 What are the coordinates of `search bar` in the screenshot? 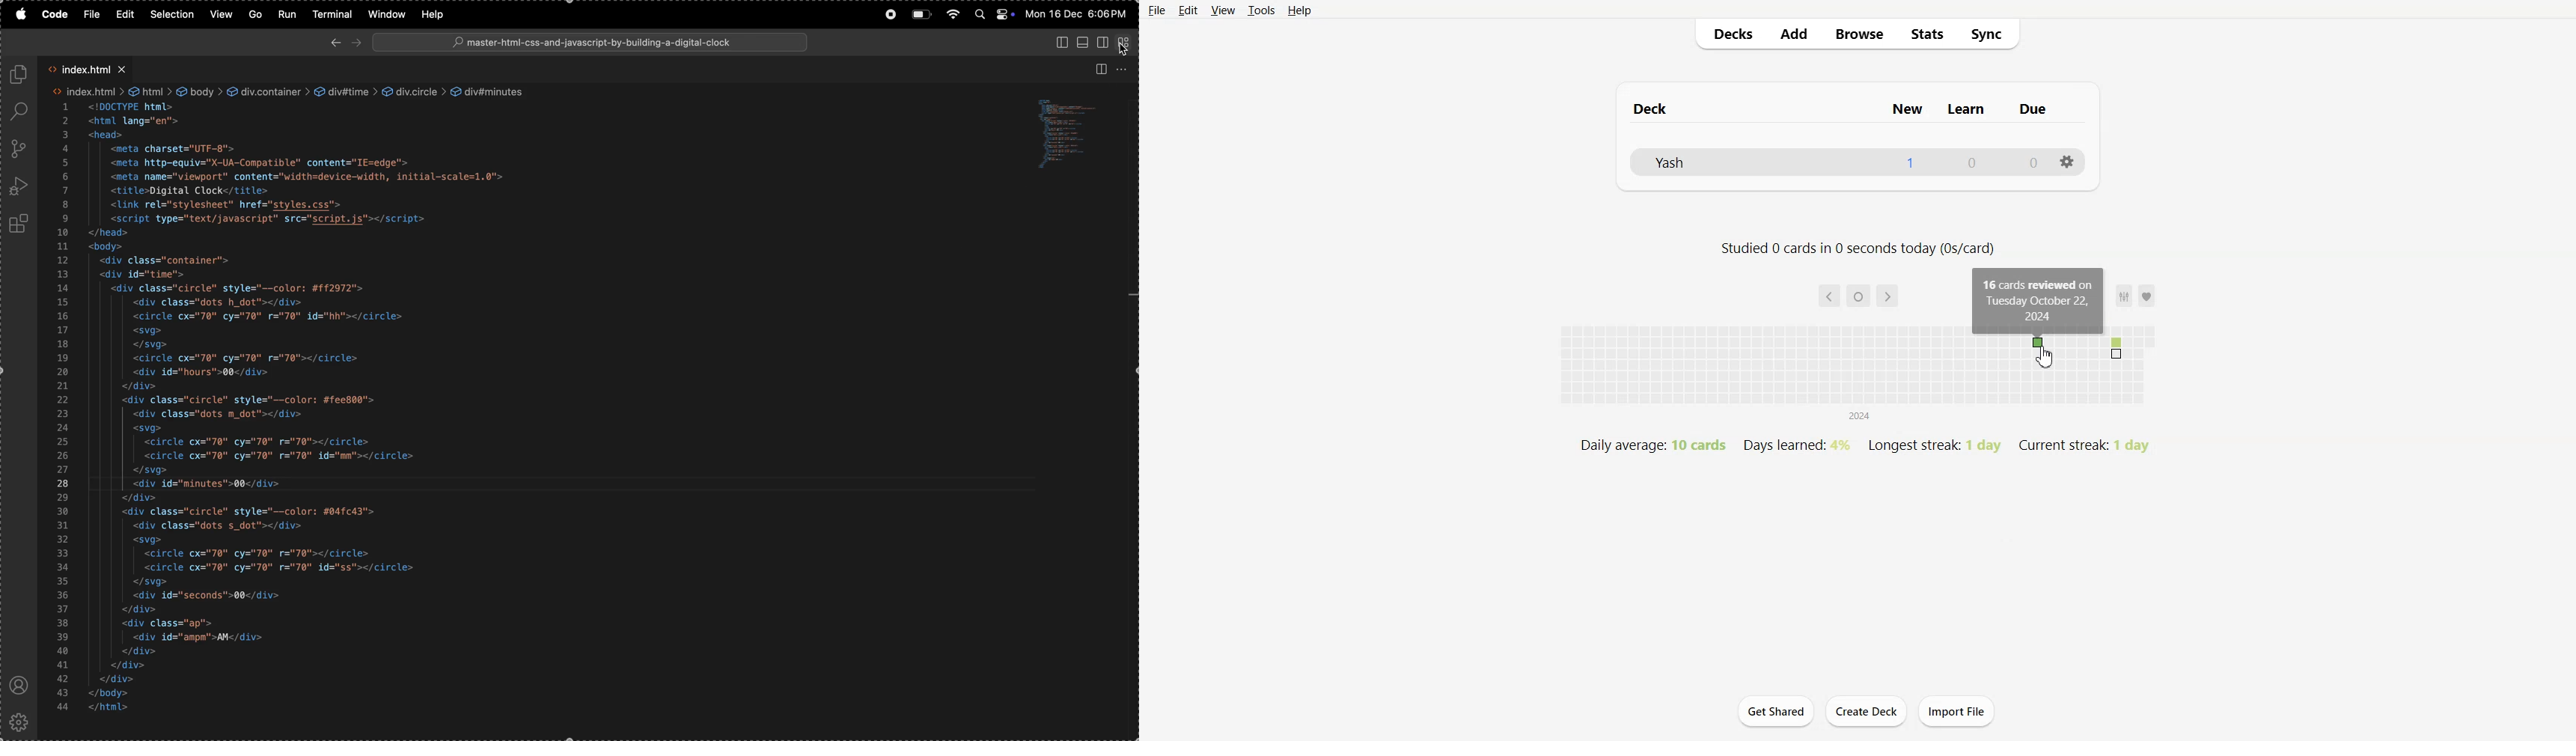 It's located at (591, 42).